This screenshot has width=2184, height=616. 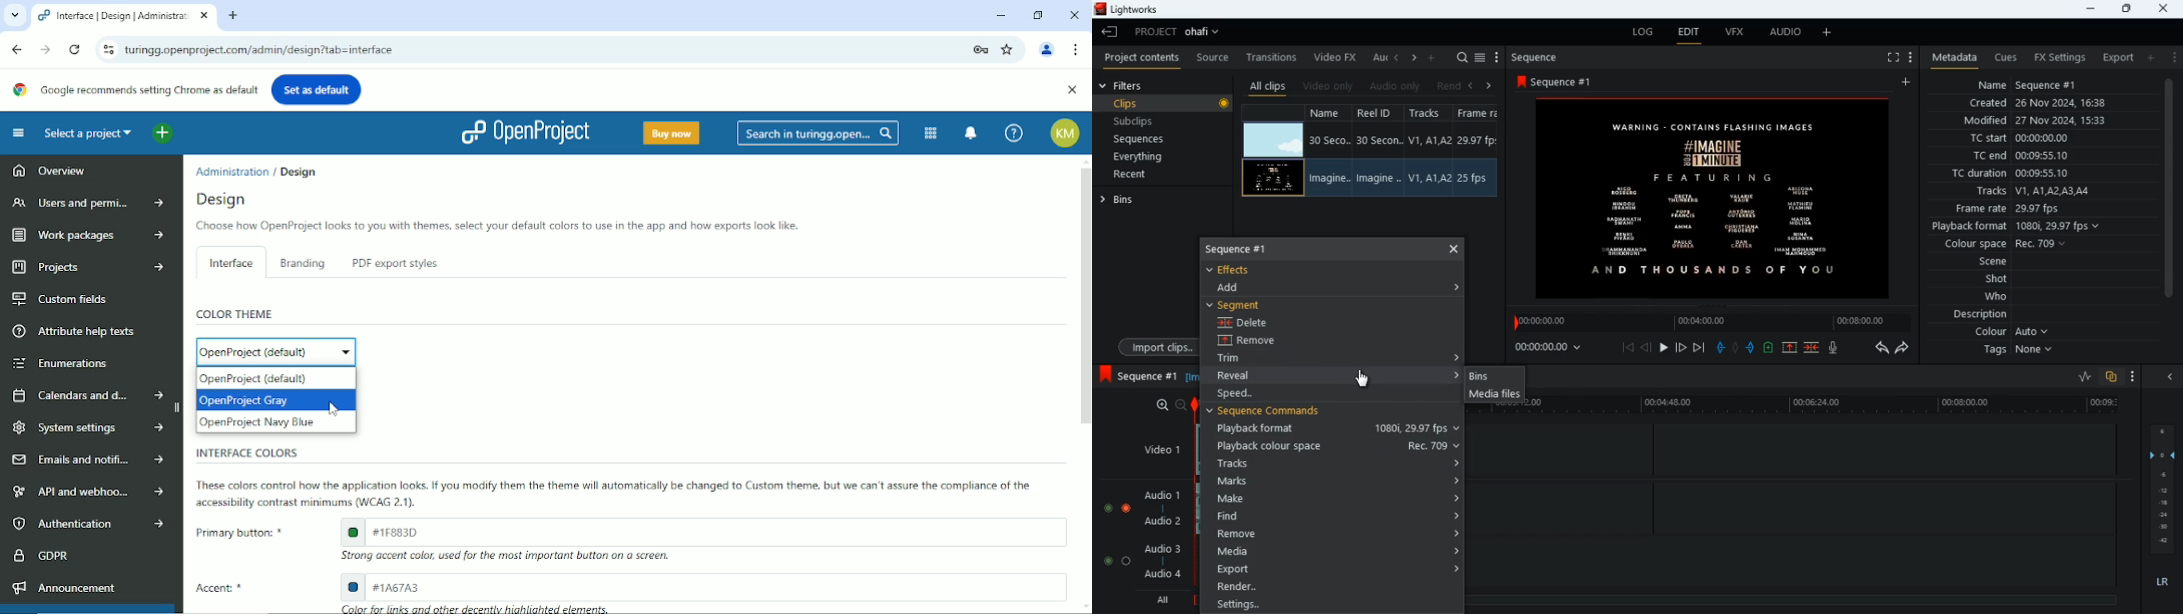 I want to click on name, so click(x=2047, y=85).